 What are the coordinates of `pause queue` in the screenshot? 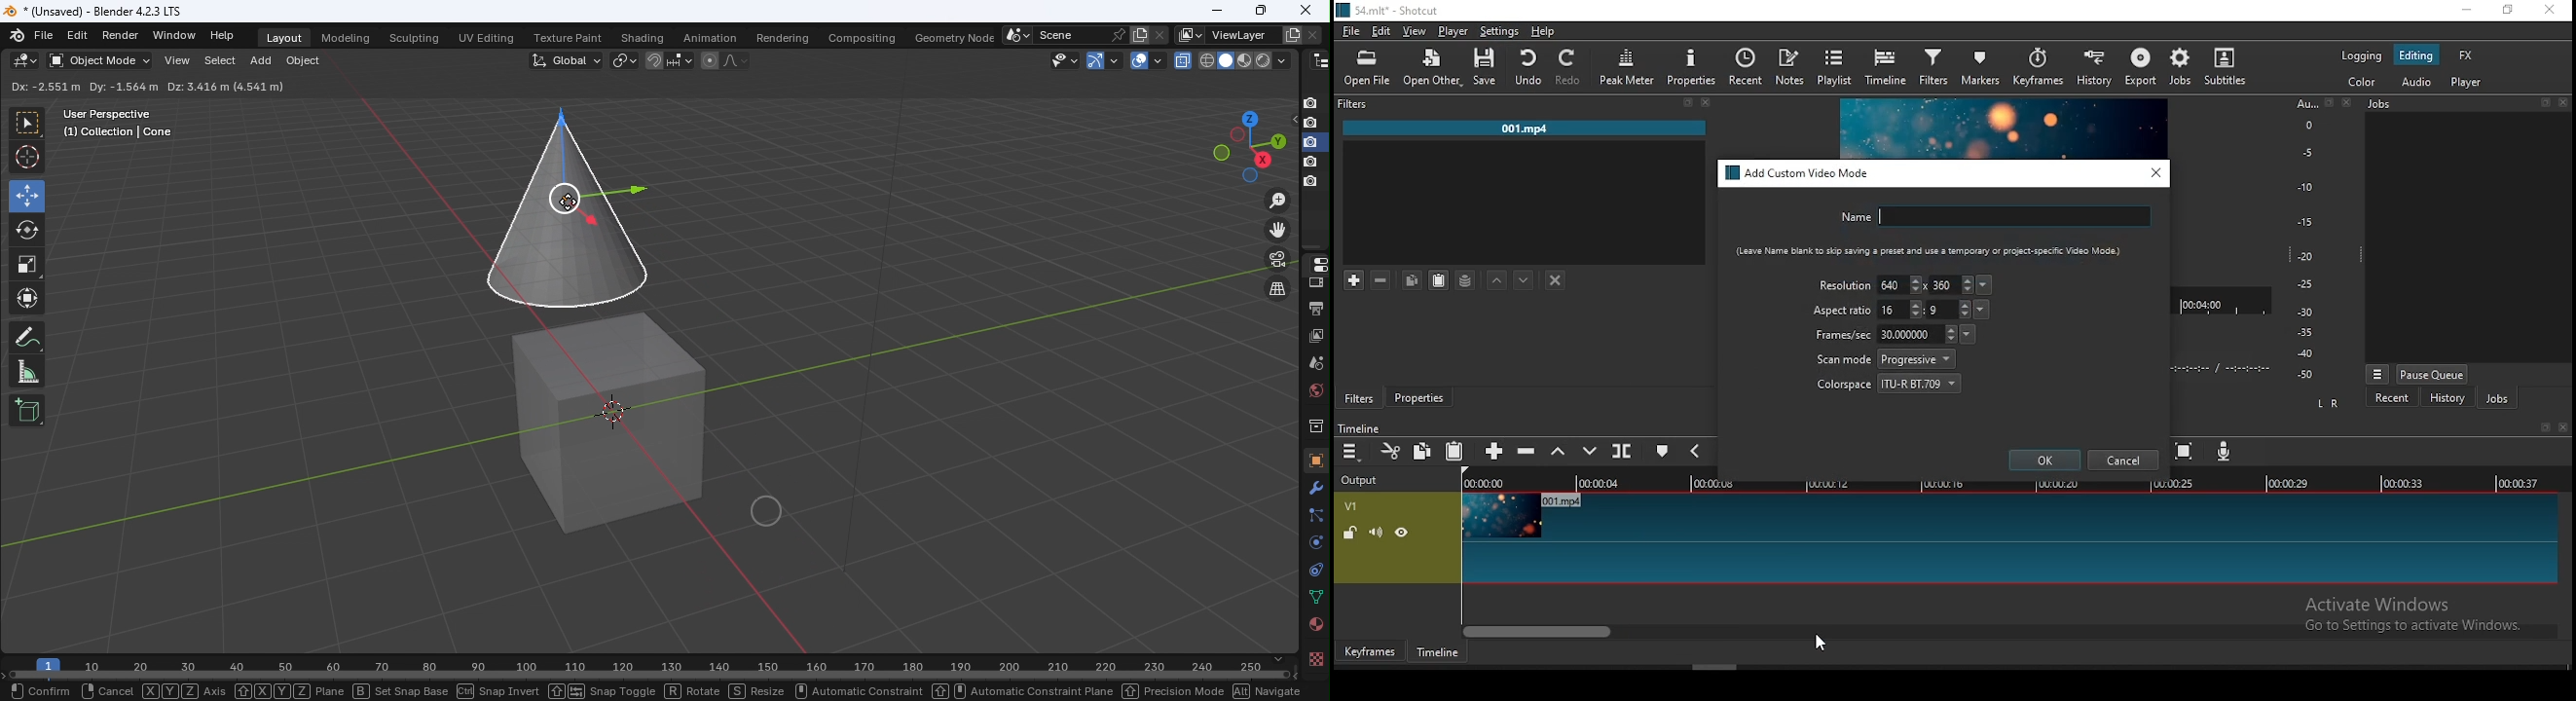 It's located at (2432, 374).